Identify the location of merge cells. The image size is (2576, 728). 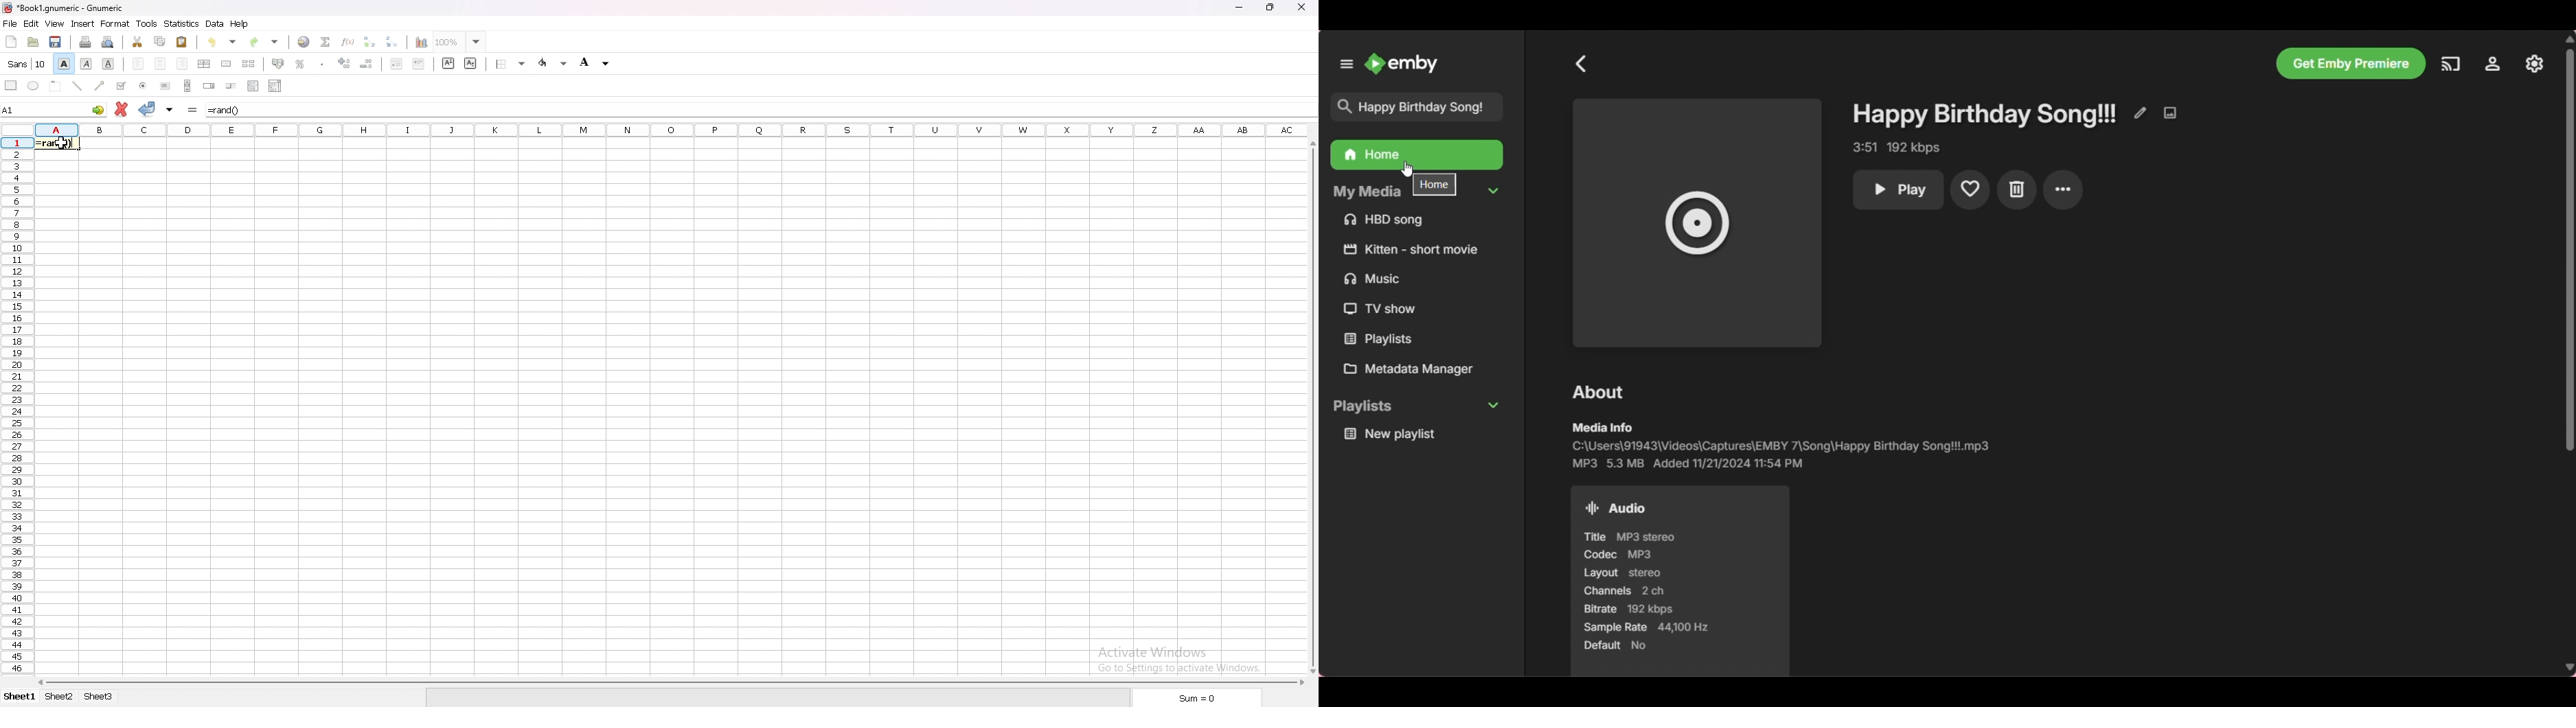
(227, 64).